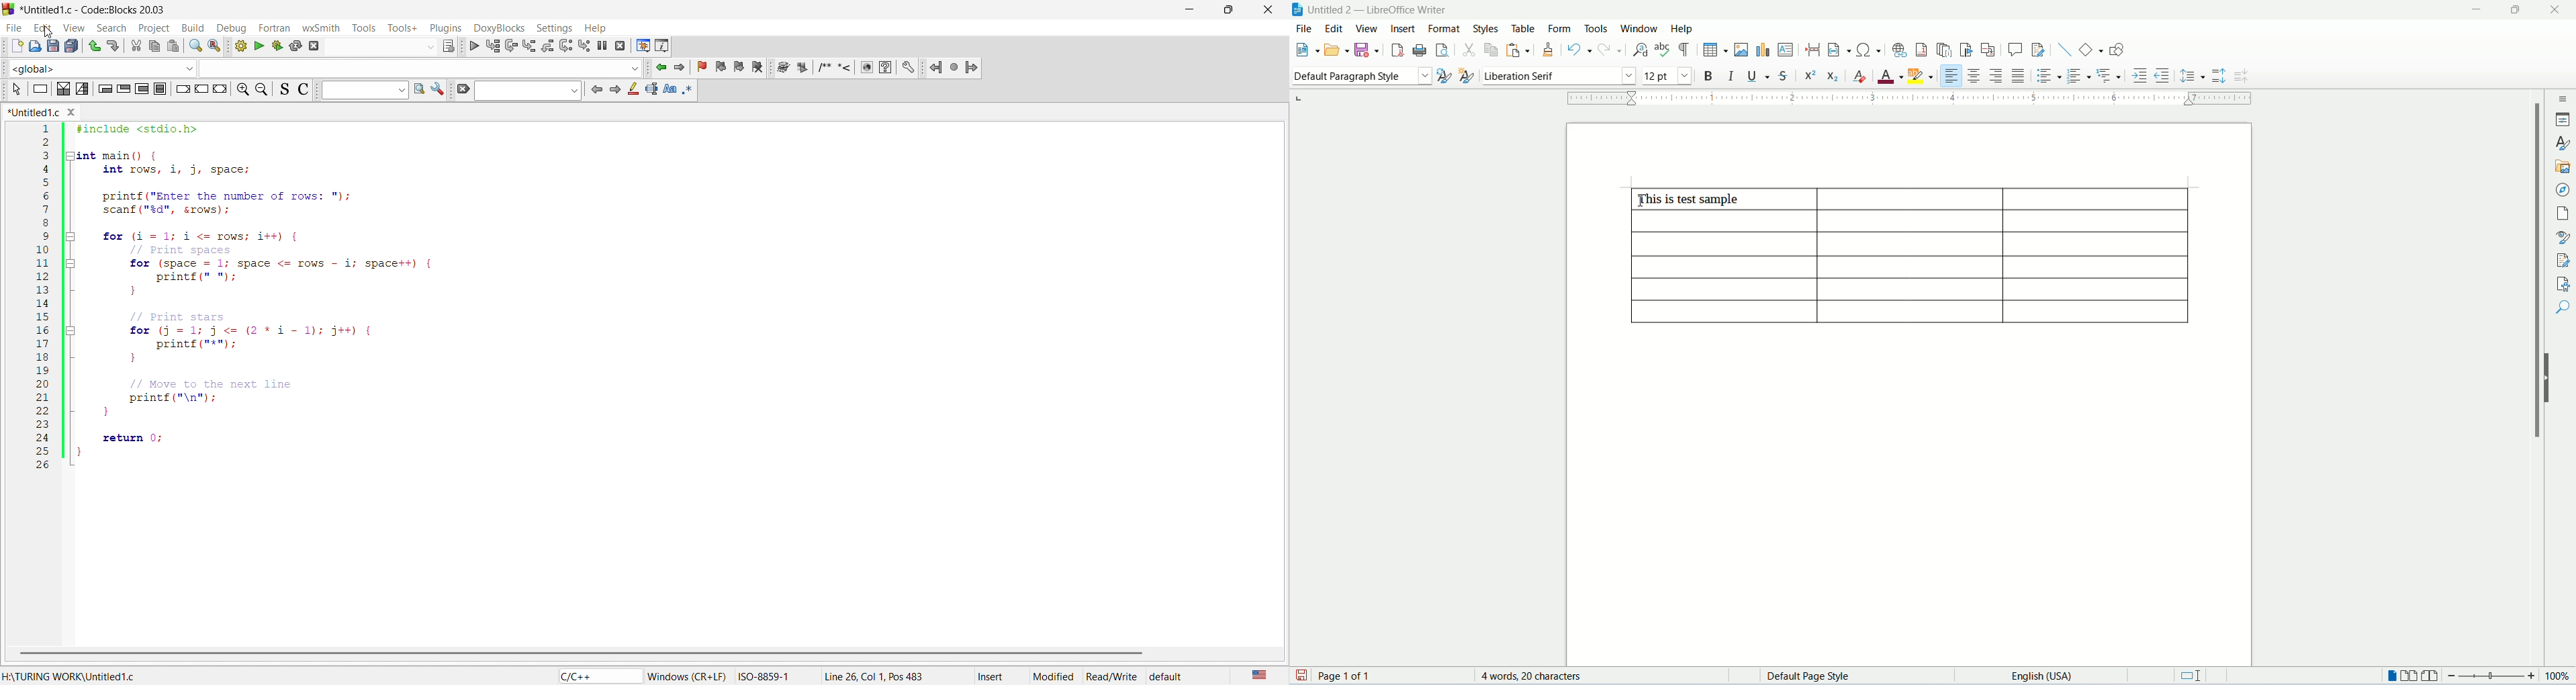 Image resolution: width=2576 pixels, height=700 pixels. What do you see at coordinates (71, 46) in the screenshot?
I see `save all` at bounding box center [71, 46].